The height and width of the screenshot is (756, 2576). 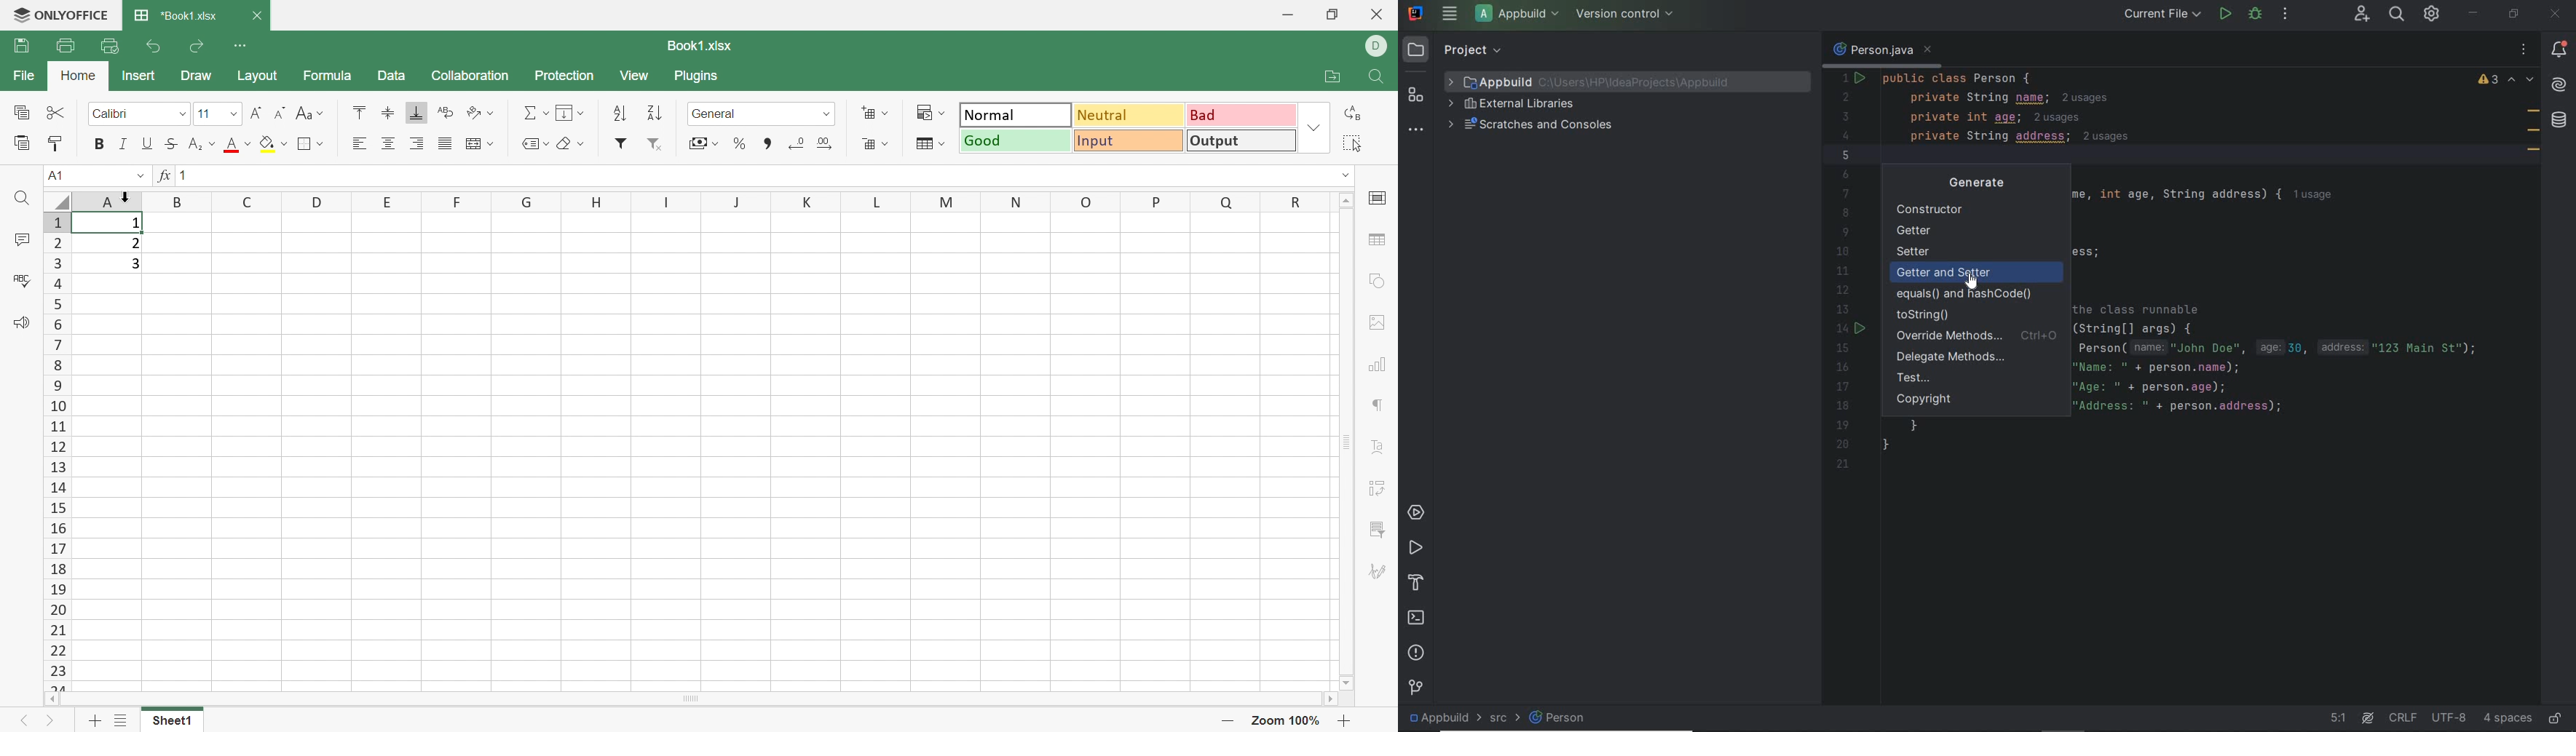 I want to click on Cut, so click(x=59, y=112).